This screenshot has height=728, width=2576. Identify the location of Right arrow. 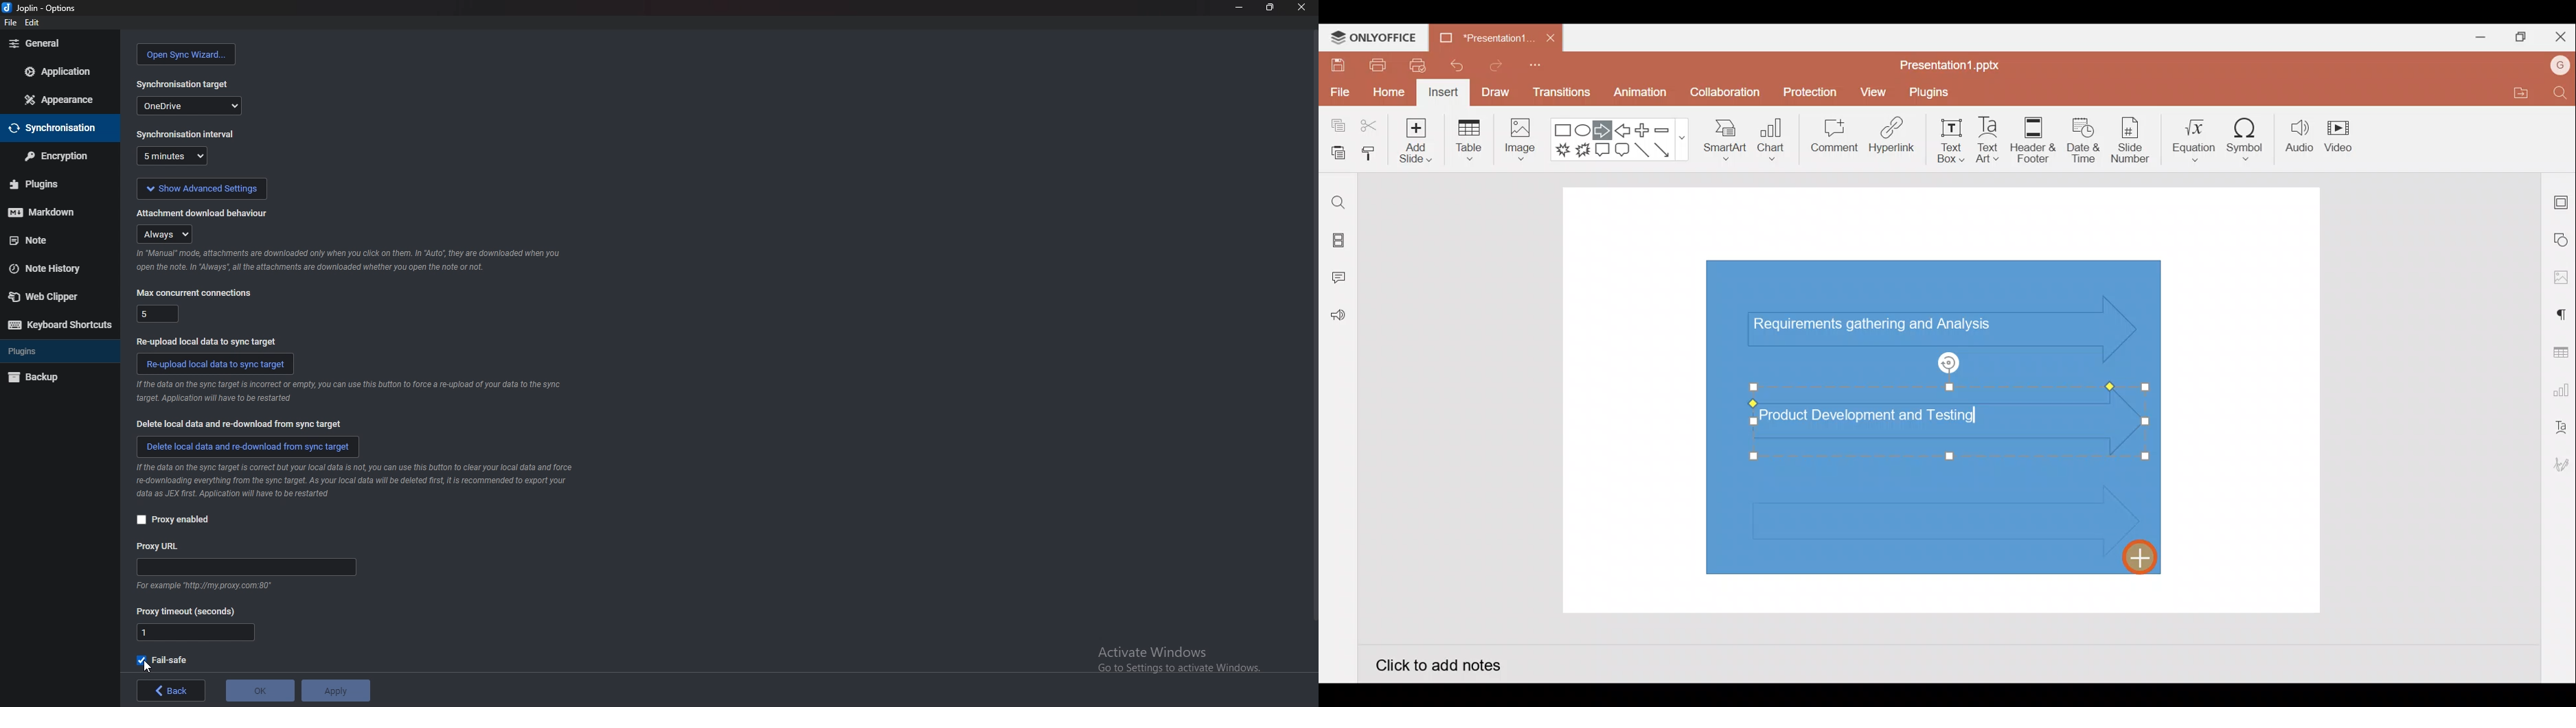
(1602, 131).